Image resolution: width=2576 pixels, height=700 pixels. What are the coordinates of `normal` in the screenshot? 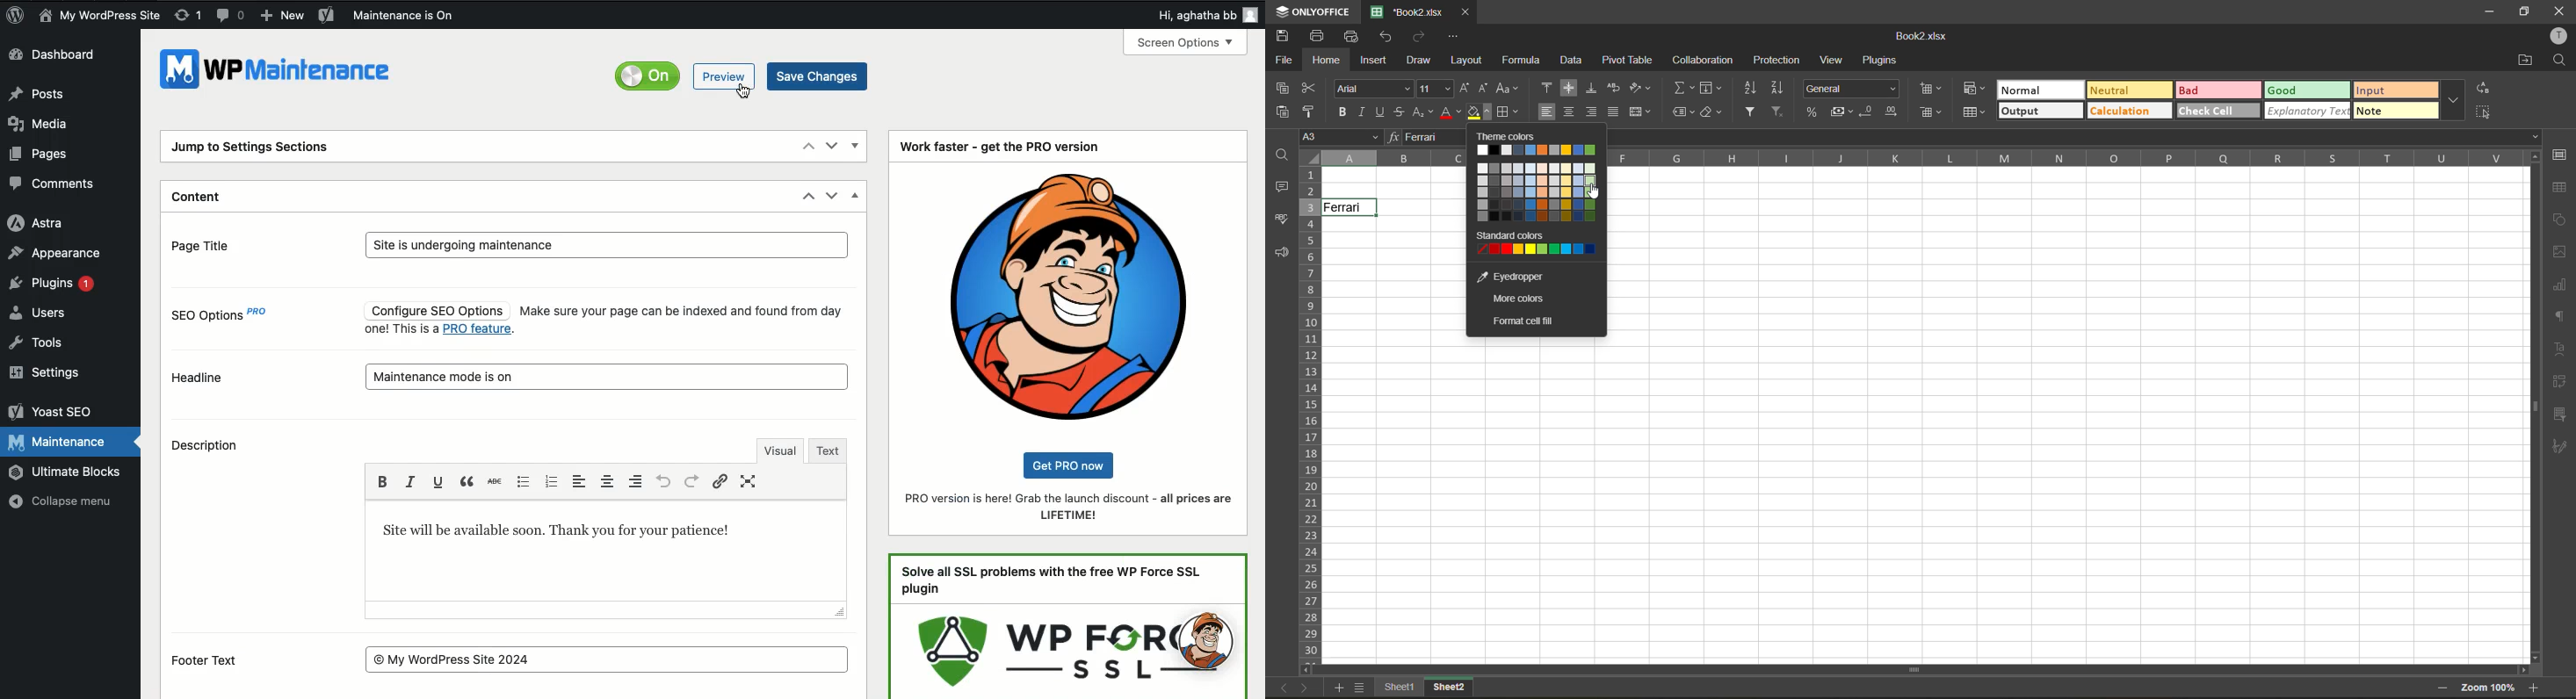 It's located at (2041, 91).